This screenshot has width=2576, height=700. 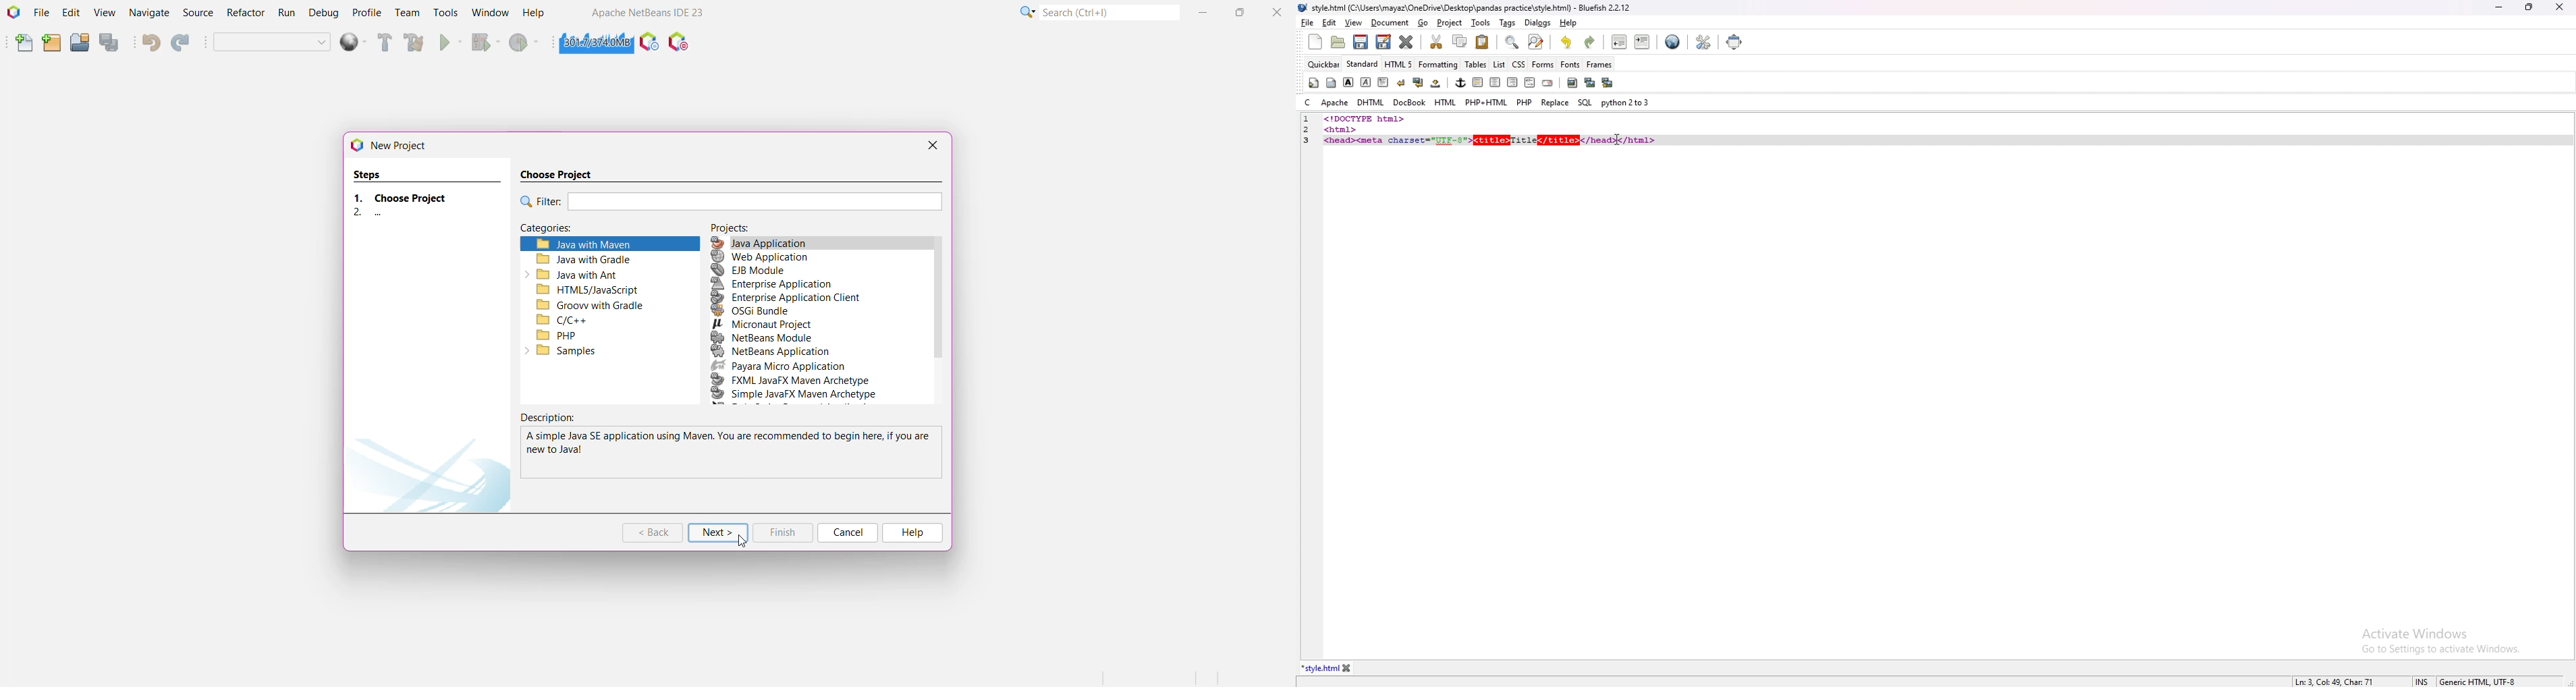 I want to click on anchor, so click(x=1461, y=83).